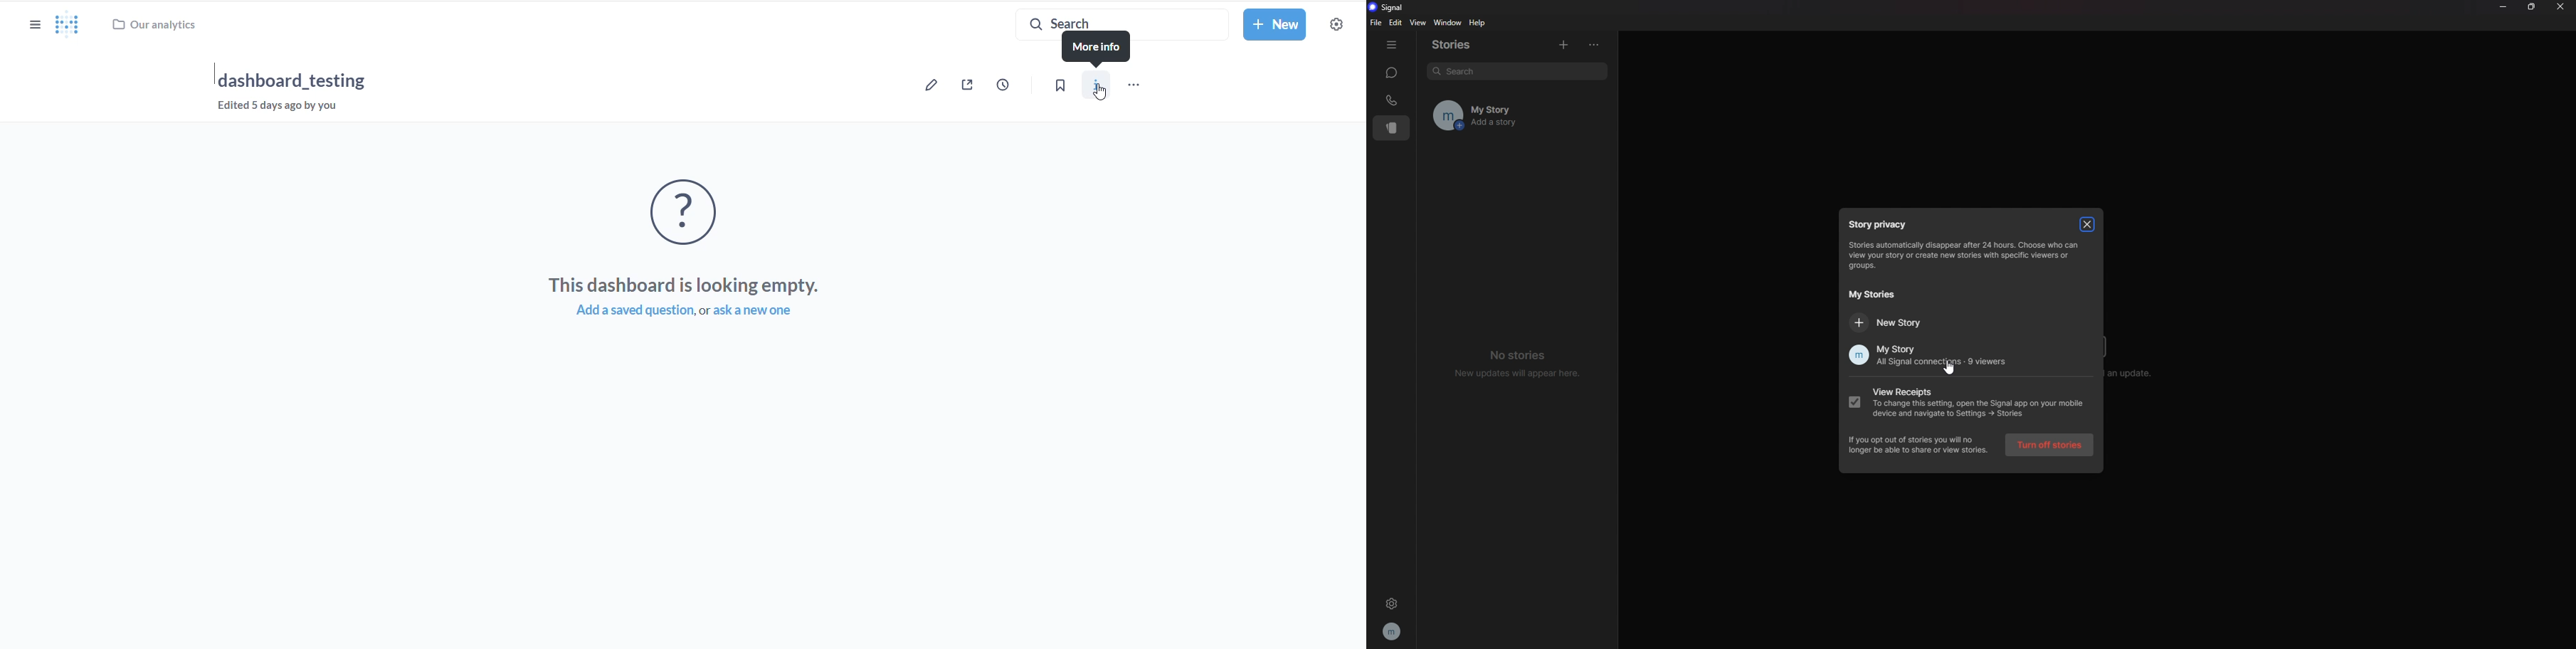 This screenshot has width=2576, height=672. What do you see at coordinates (2502, 6) in the screenshot?
I see `minimize` at bounding box center [2502, 6].